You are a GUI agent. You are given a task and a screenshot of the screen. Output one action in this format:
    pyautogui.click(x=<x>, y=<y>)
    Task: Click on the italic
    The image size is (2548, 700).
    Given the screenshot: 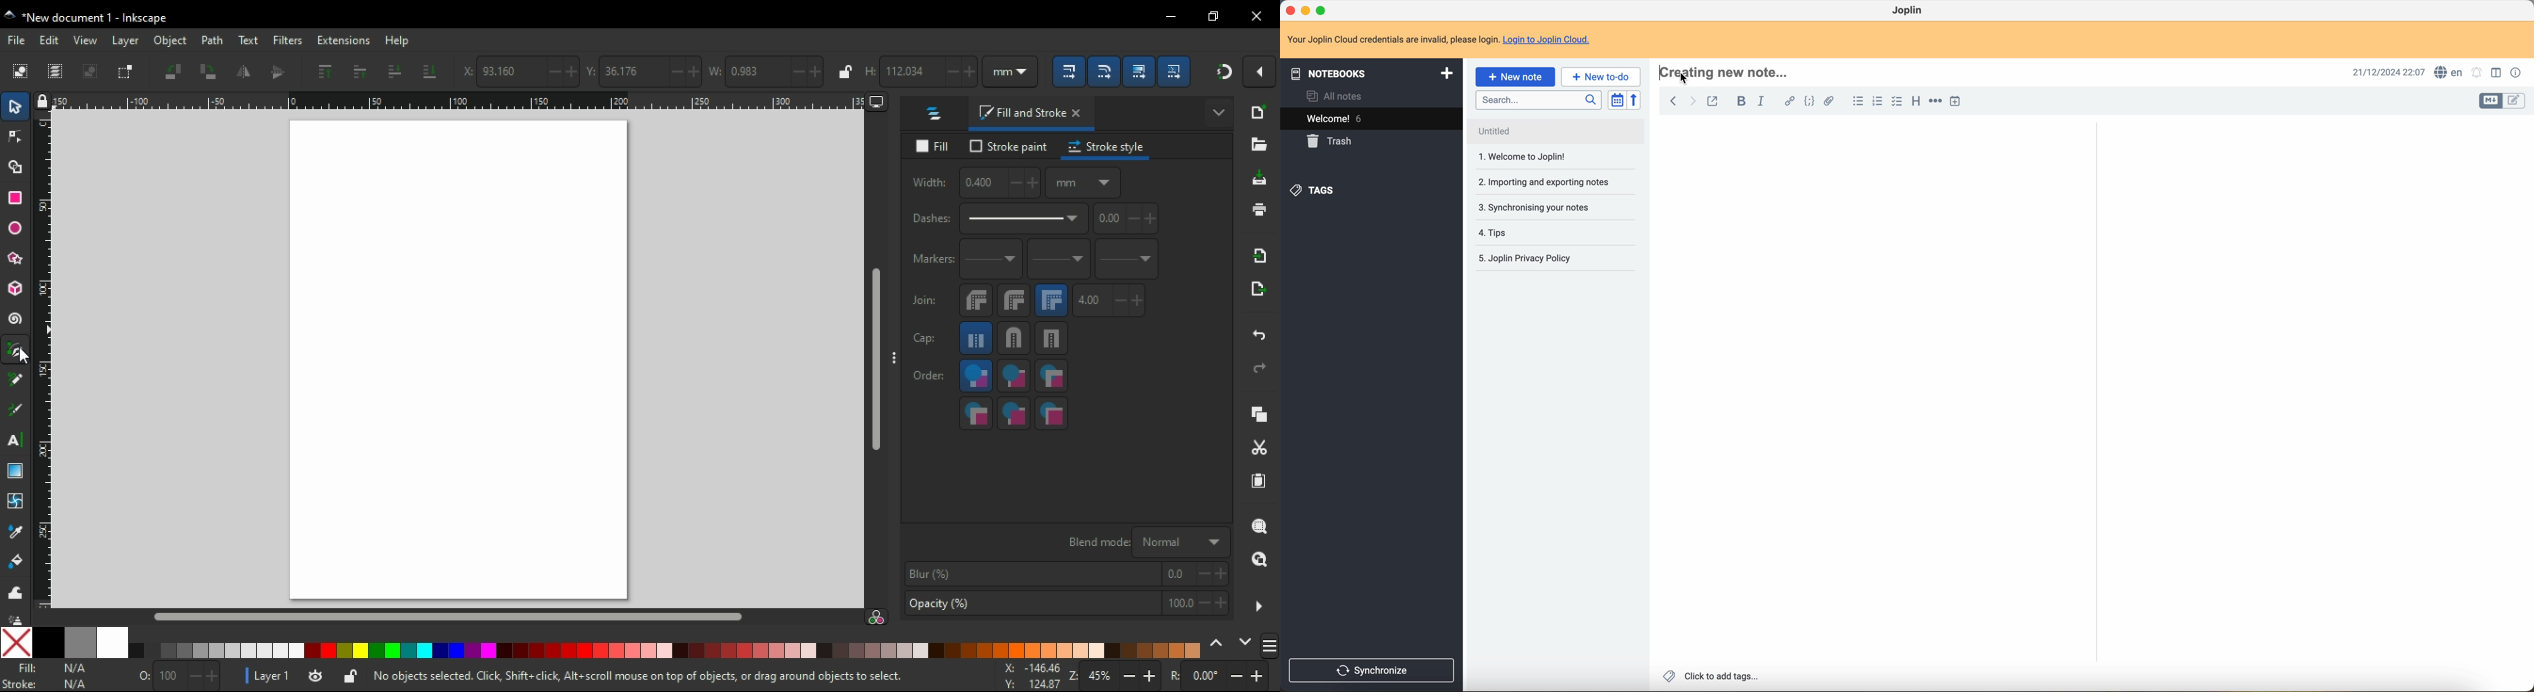 What is the action you would take?
    pyautogui.click(x=1763, y=102)
    